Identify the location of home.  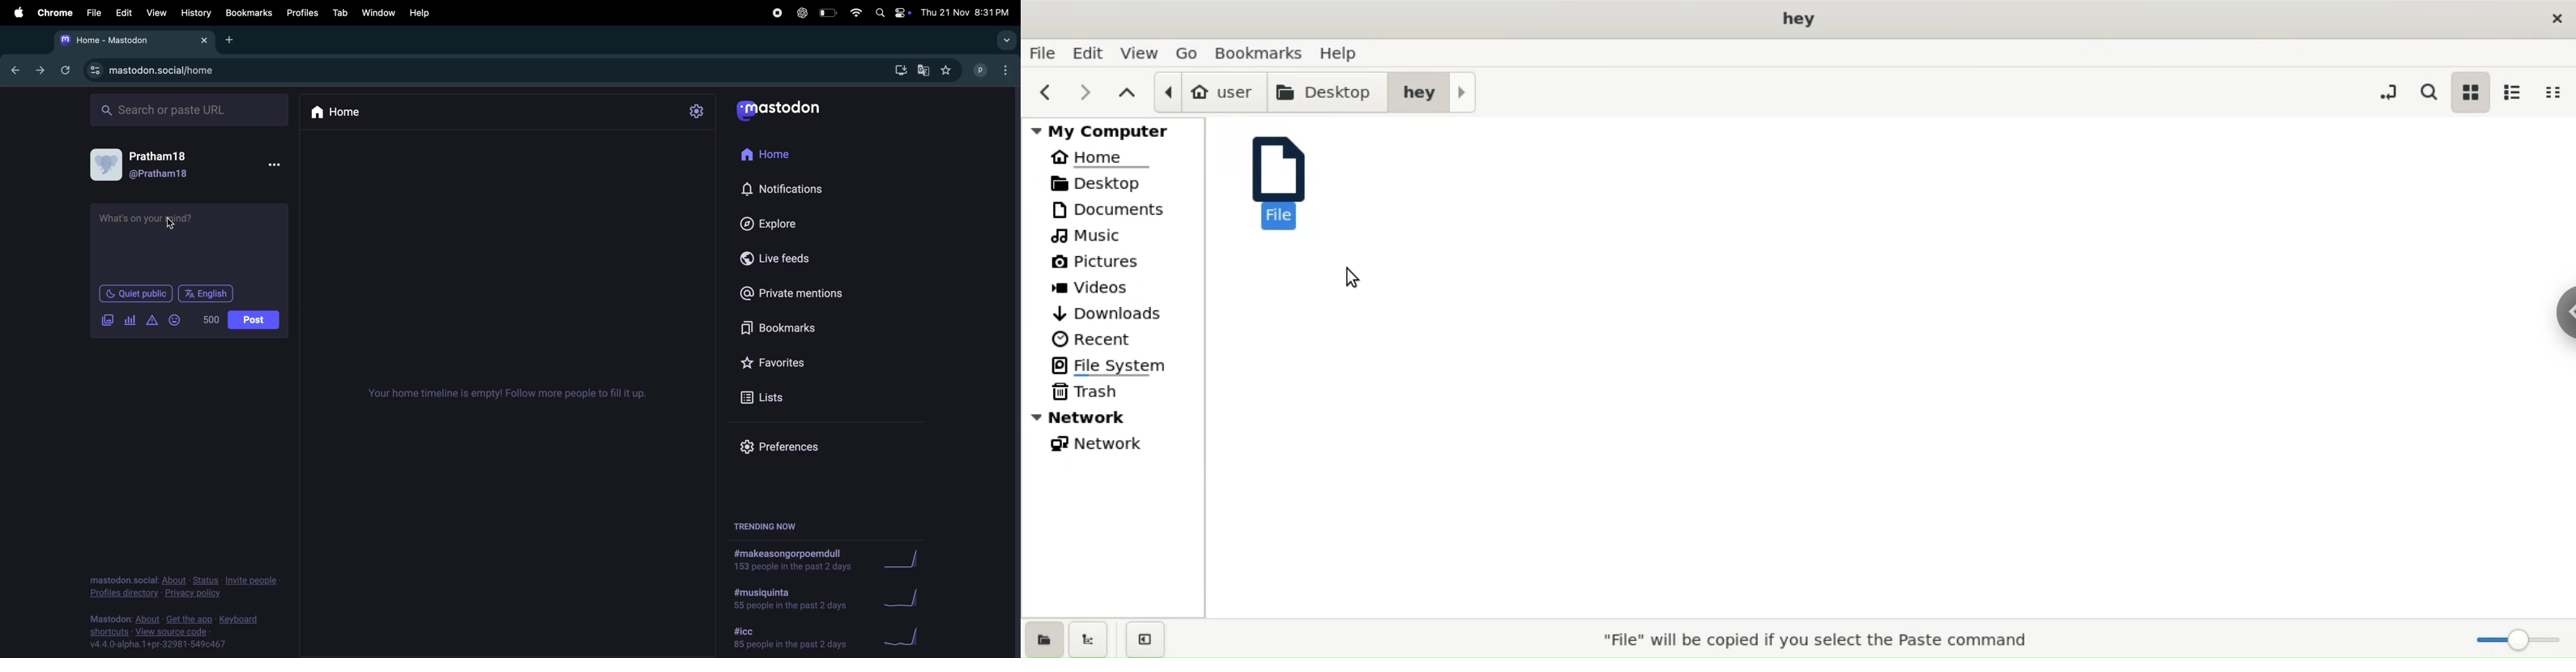
(1114, 158).